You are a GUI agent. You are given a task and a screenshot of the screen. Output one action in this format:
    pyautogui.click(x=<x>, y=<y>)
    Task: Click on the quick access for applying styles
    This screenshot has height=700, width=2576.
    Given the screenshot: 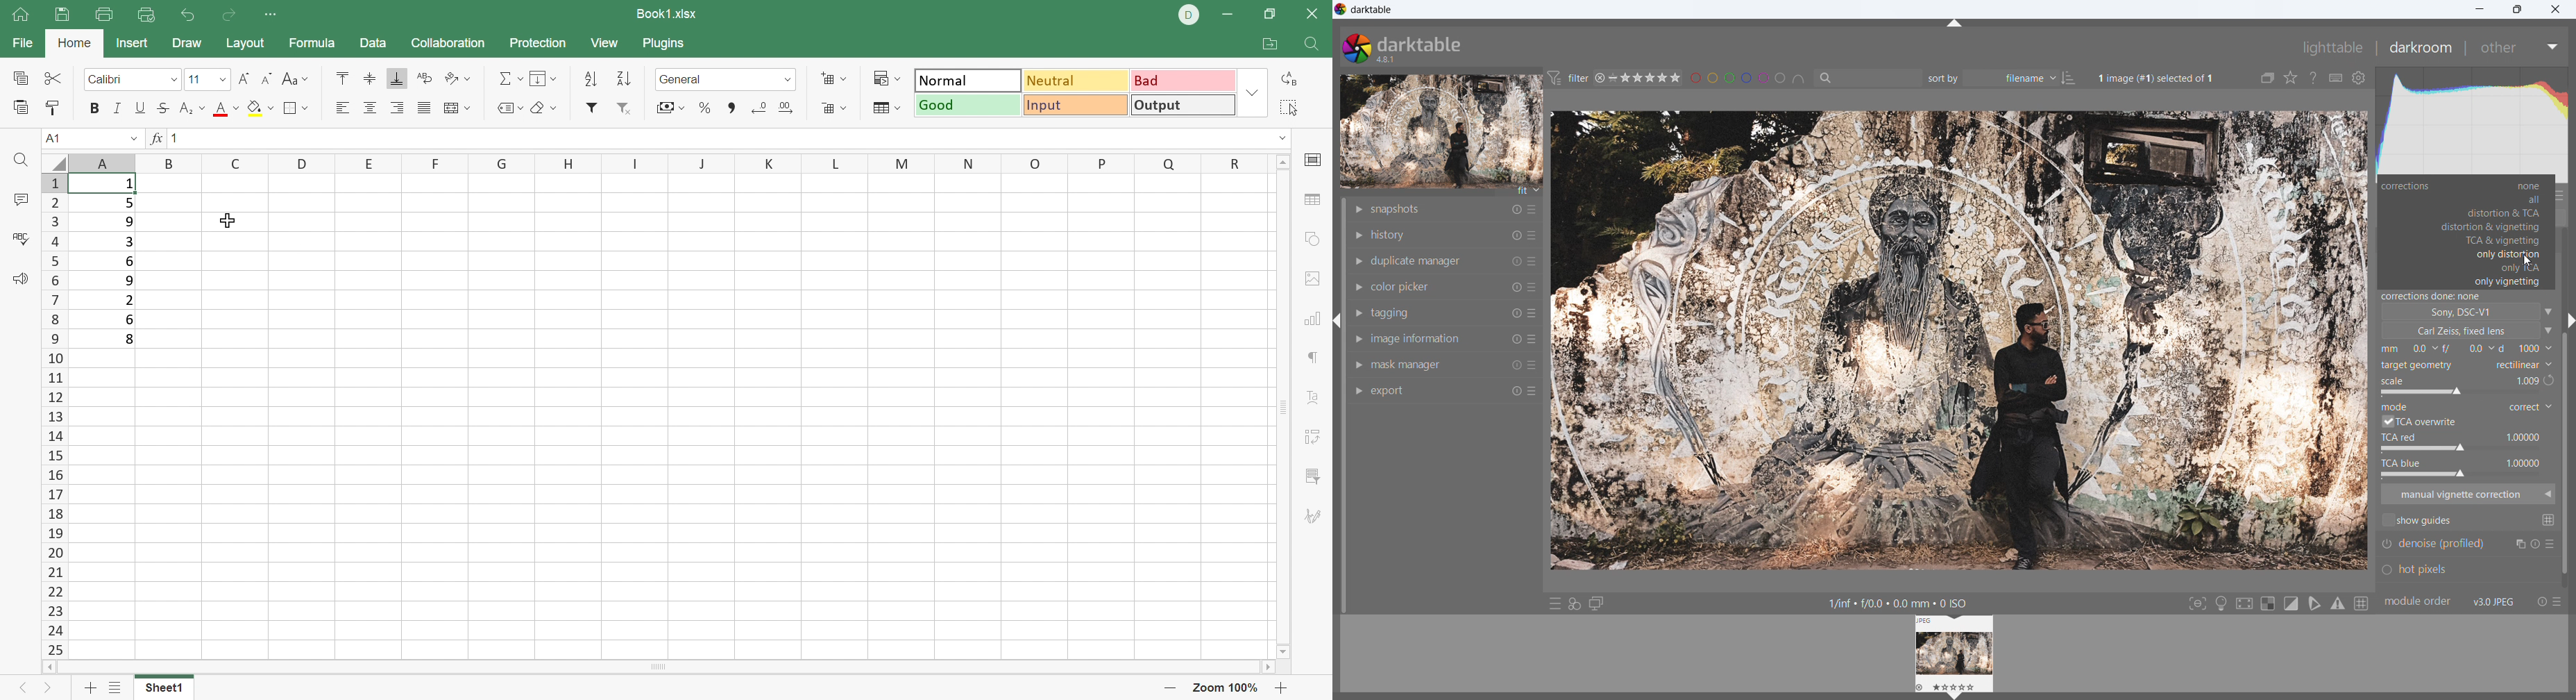 What is the action you would take?
    pyautogui.click(x=1575, y=603)
    